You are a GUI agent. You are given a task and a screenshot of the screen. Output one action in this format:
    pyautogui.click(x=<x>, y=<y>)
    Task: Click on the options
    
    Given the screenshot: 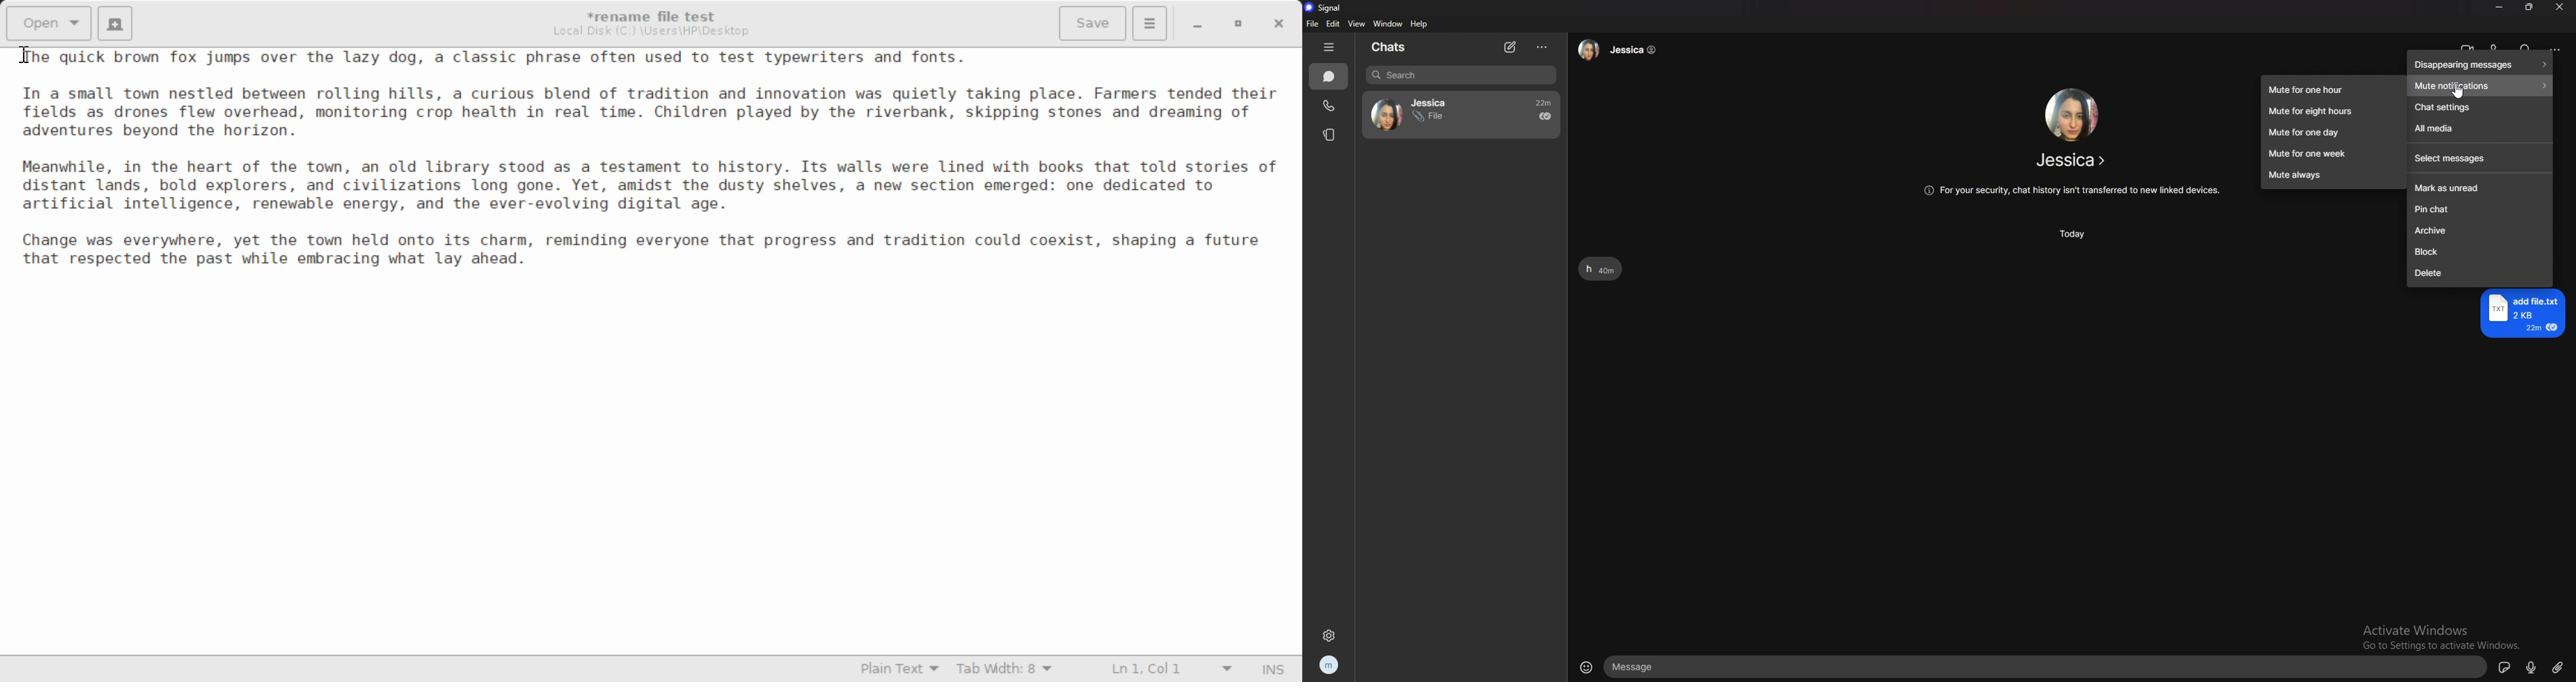 What is the action you would take?
    pyautogui.click(x=1543, y=48)
    